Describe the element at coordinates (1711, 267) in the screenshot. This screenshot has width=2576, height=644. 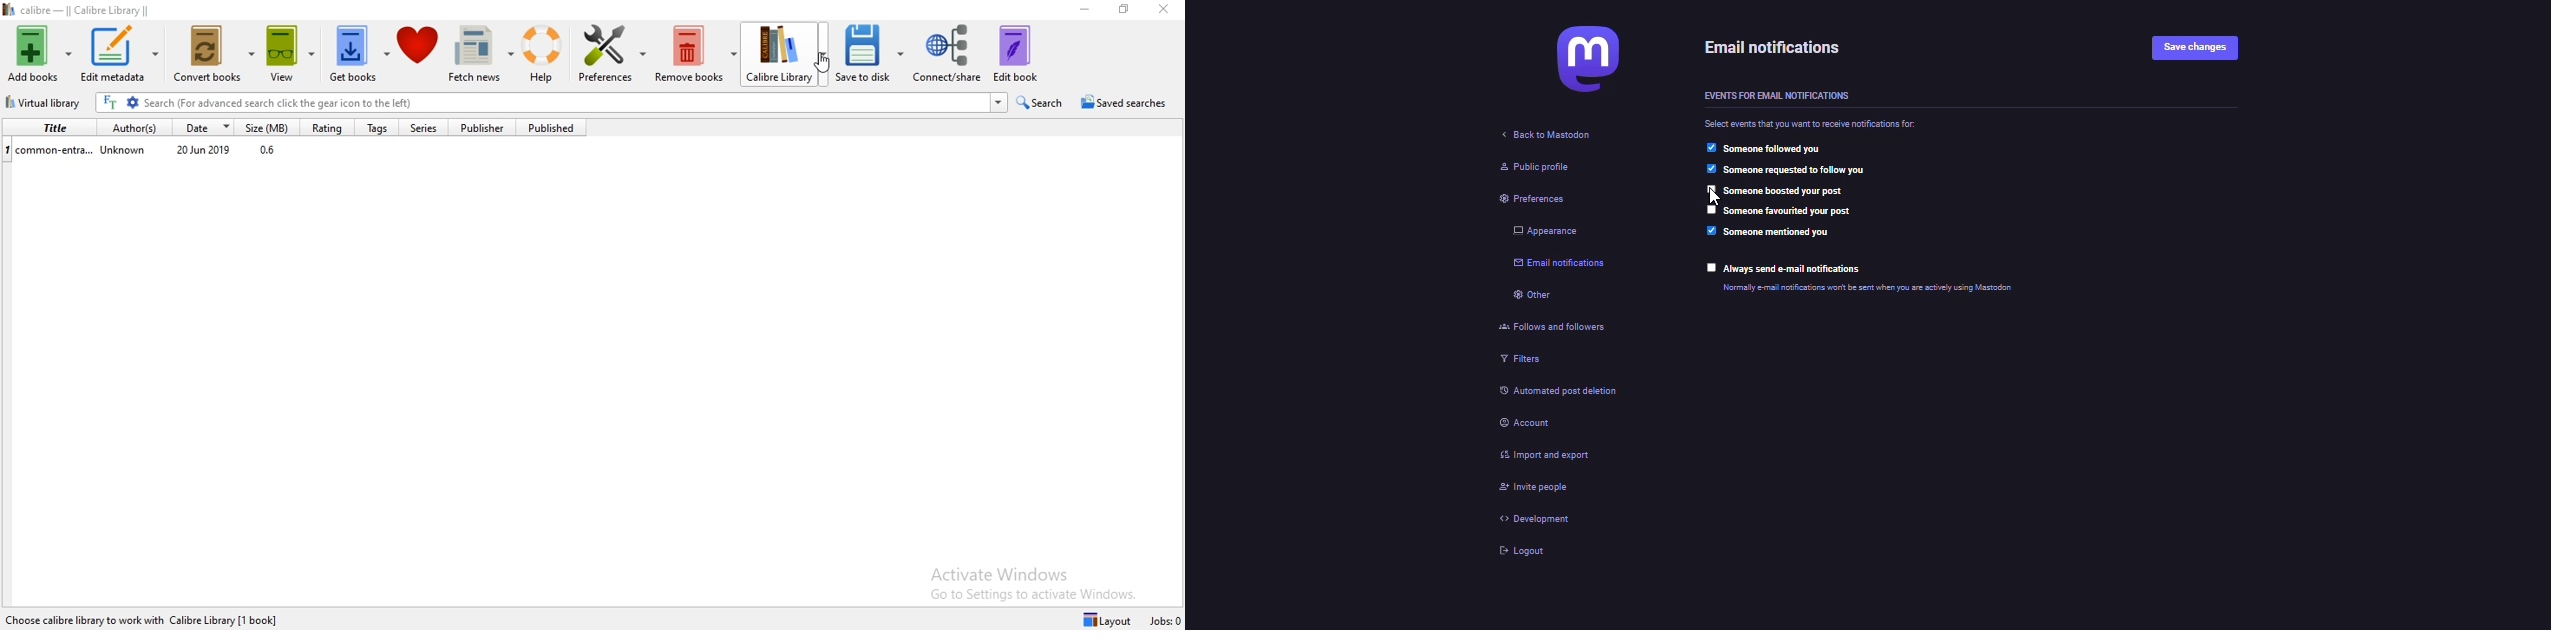
I see `click to enable` at that location.